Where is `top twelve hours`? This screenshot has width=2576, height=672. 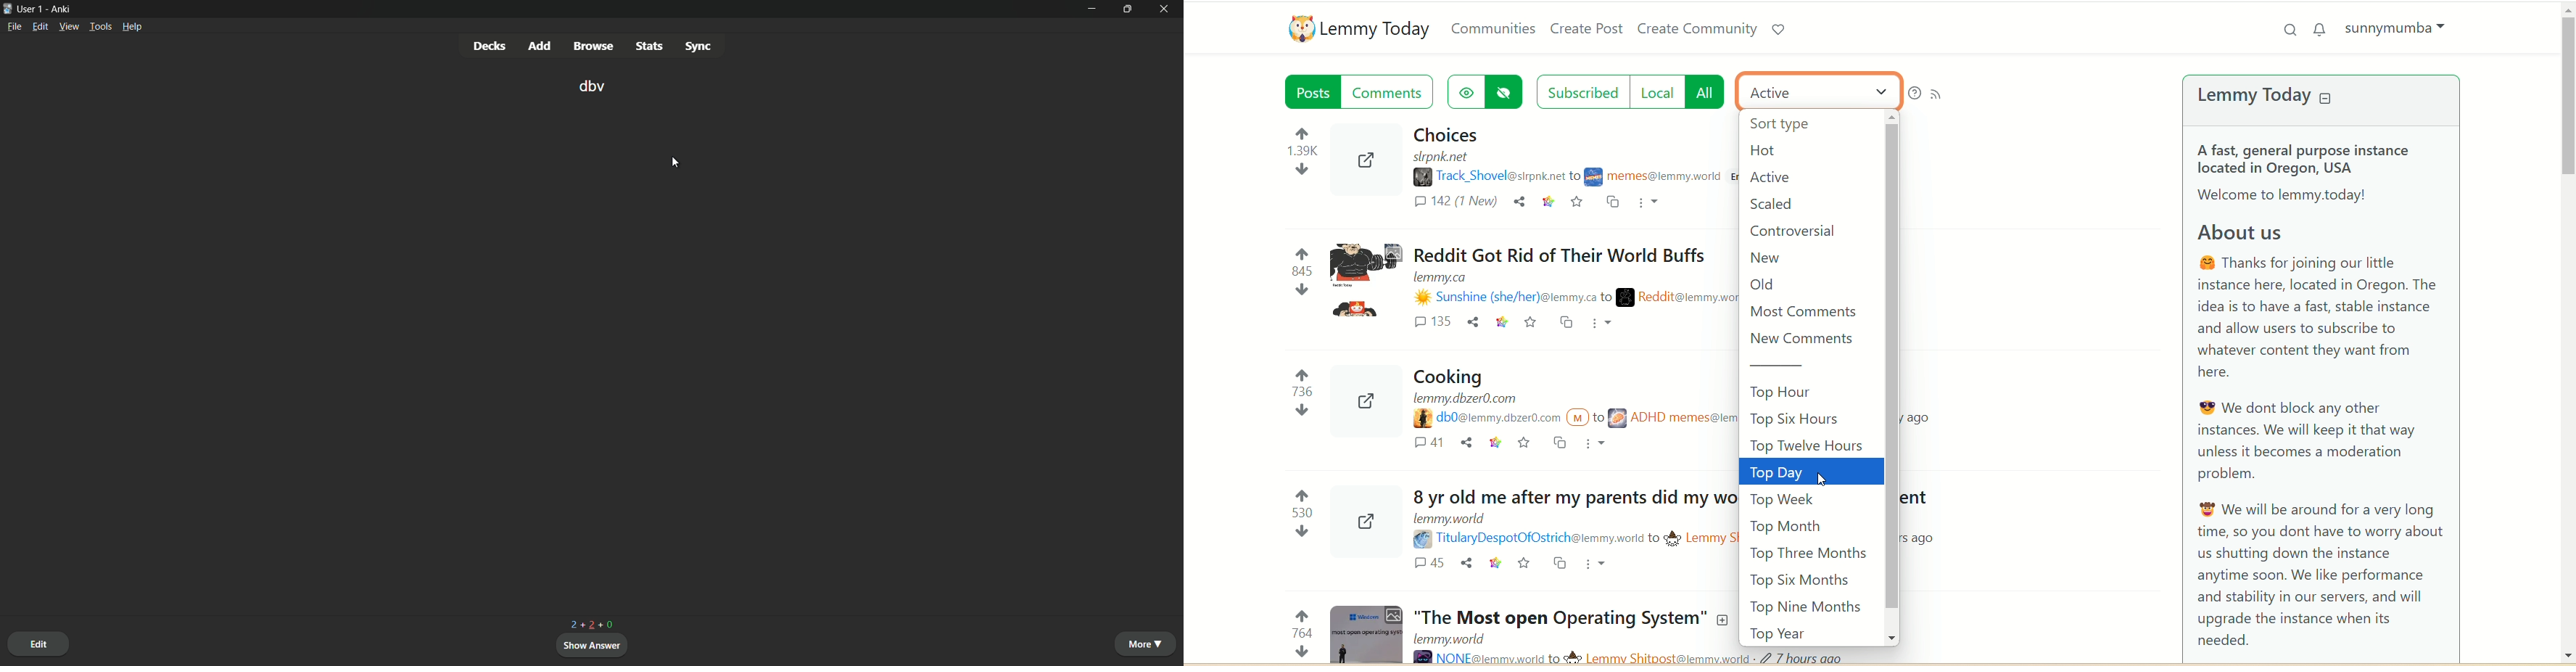 top twelve hours is located at coordinates (1812, 445).